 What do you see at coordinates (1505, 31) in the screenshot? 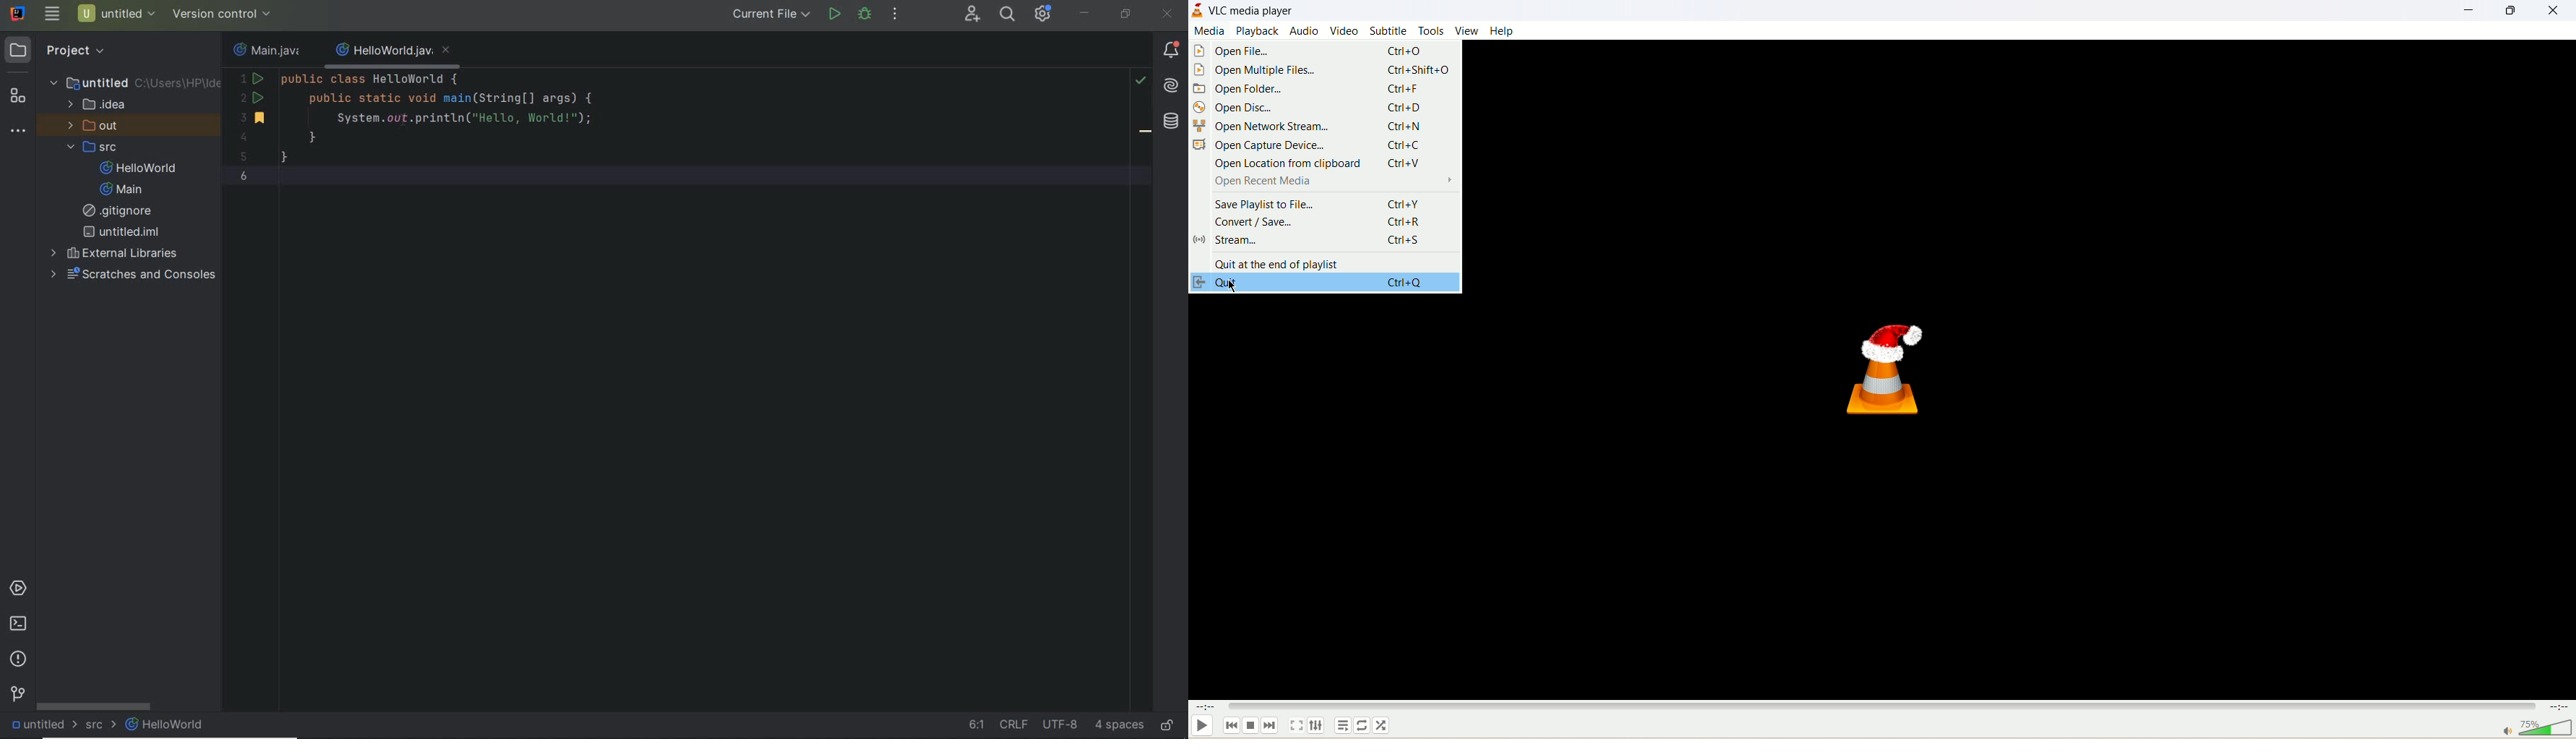
I see `help` at bounding box center [1505, 31].